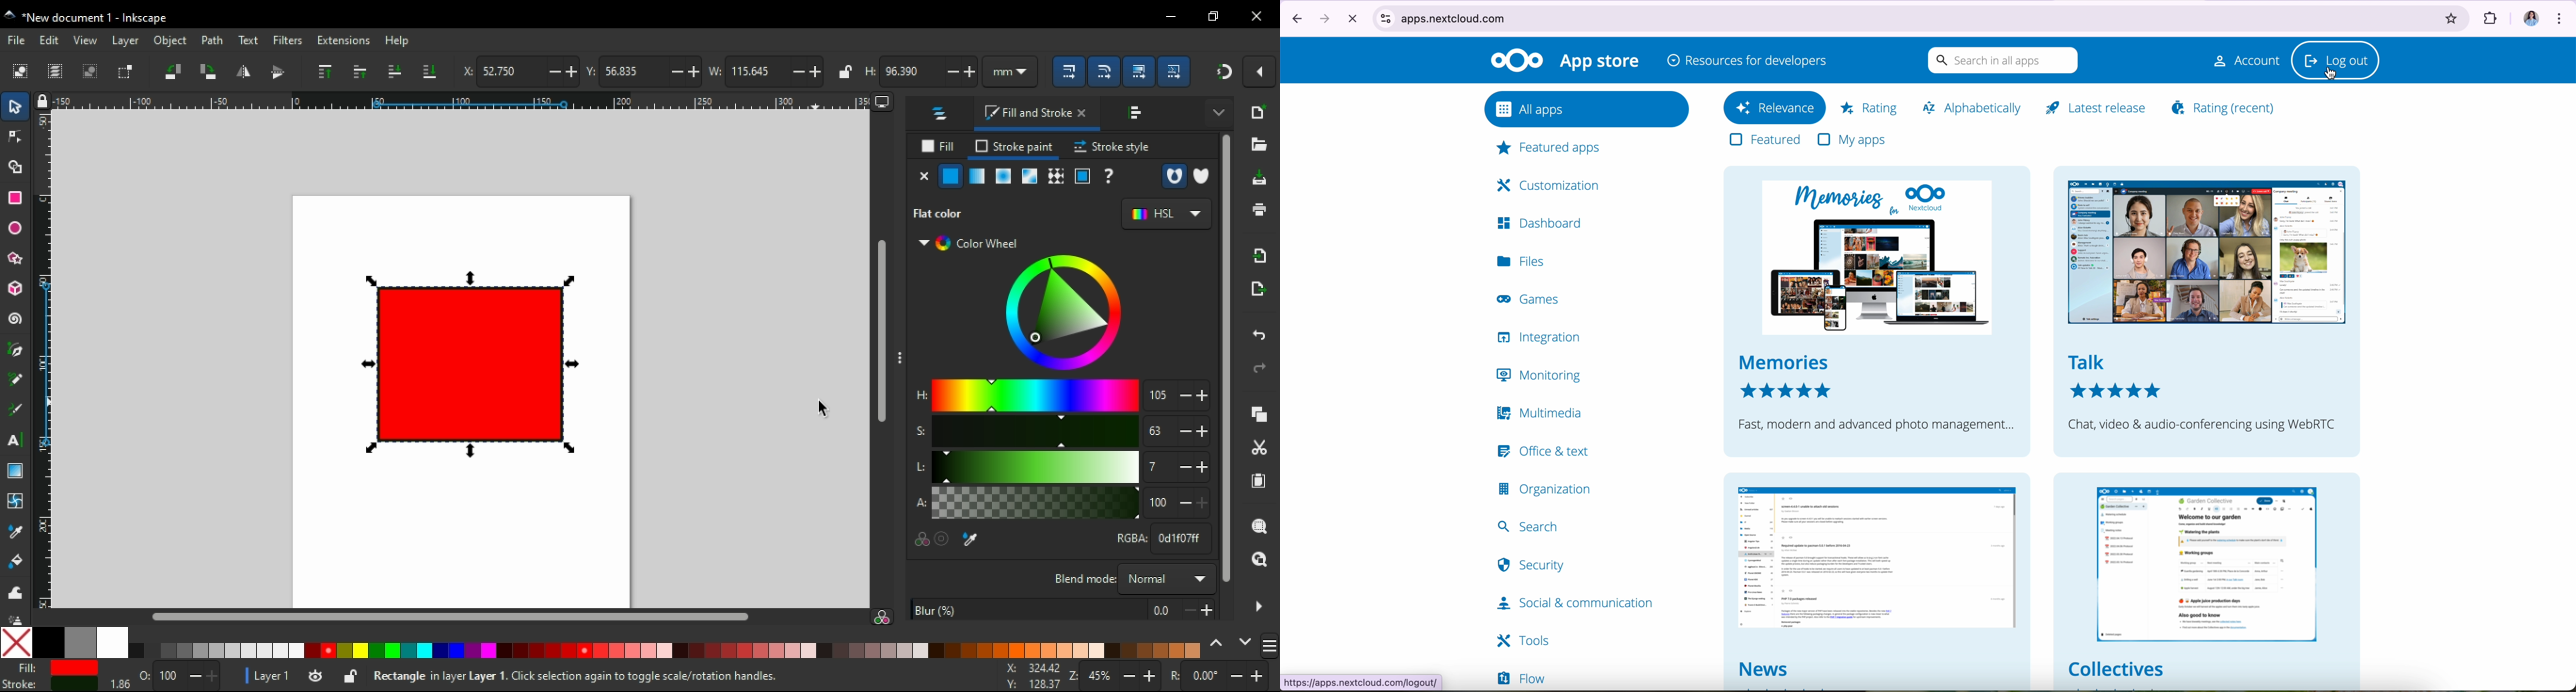 The image size is (2576, 700). What do you see at coordinates (1548, 149) in the screenshot?
I see `featured apps` at bounding box center [1548, 149].